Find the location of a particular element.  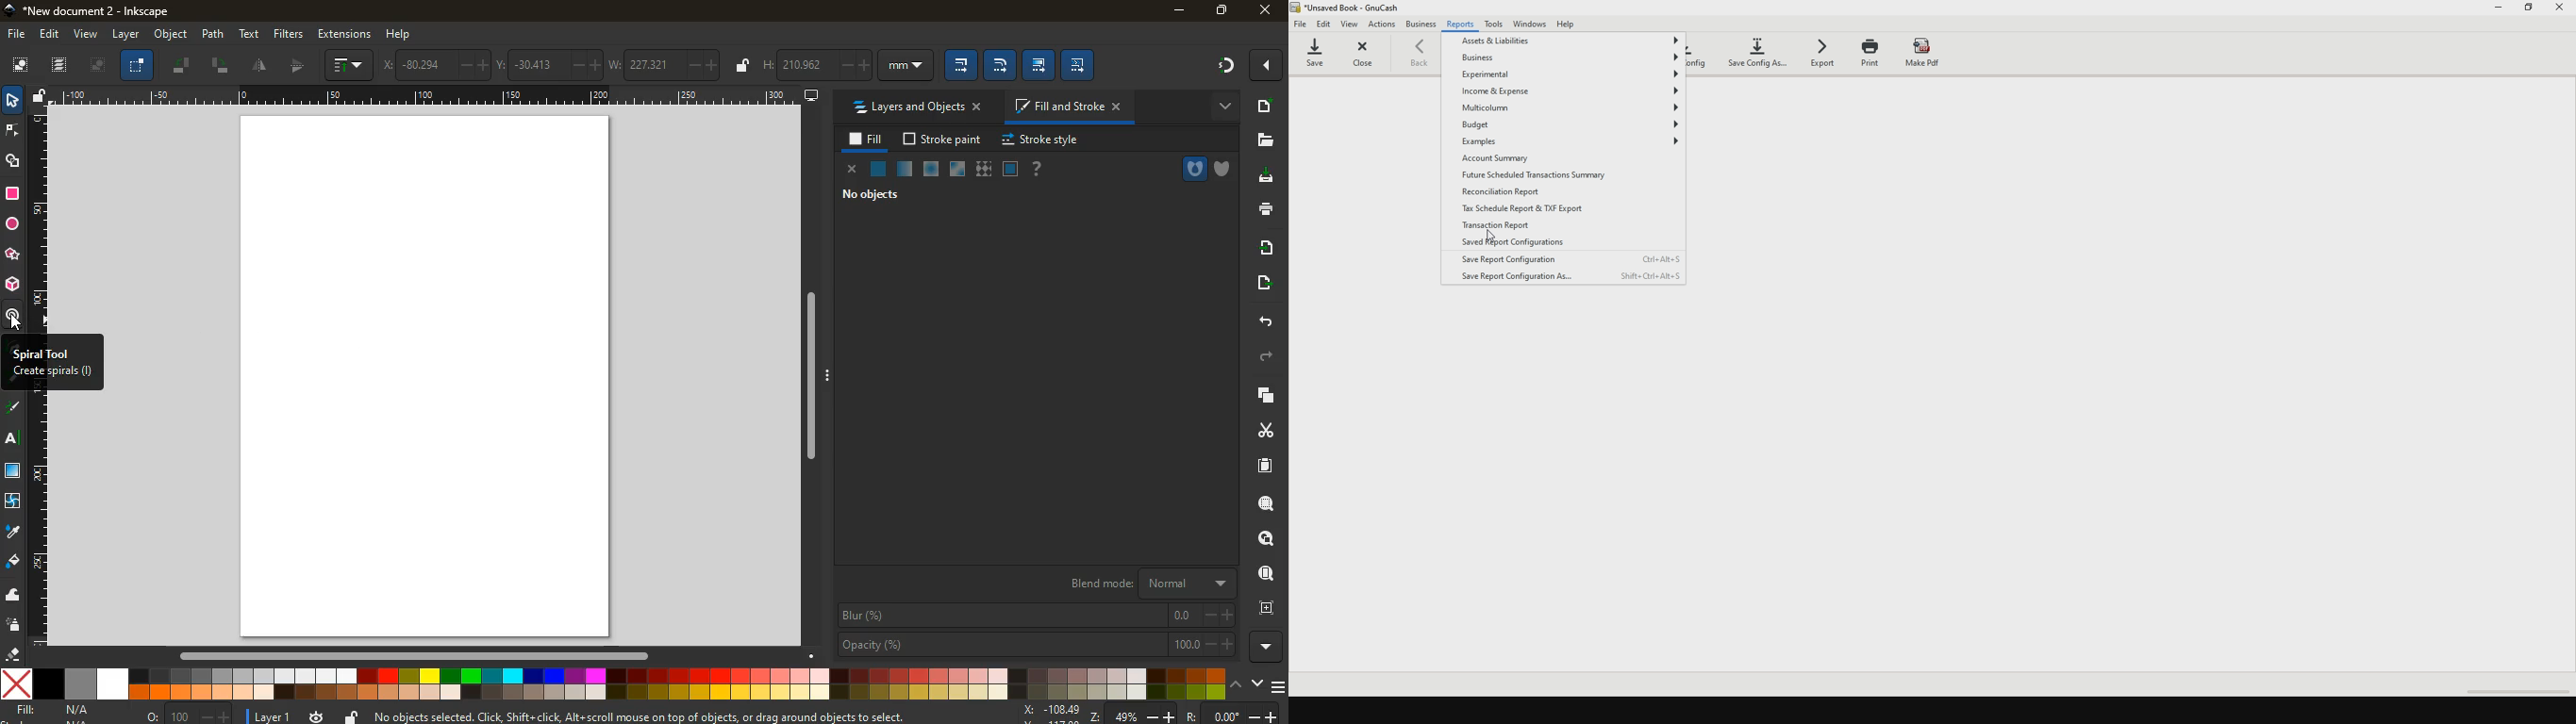

help is located at coordinates (407, 33).